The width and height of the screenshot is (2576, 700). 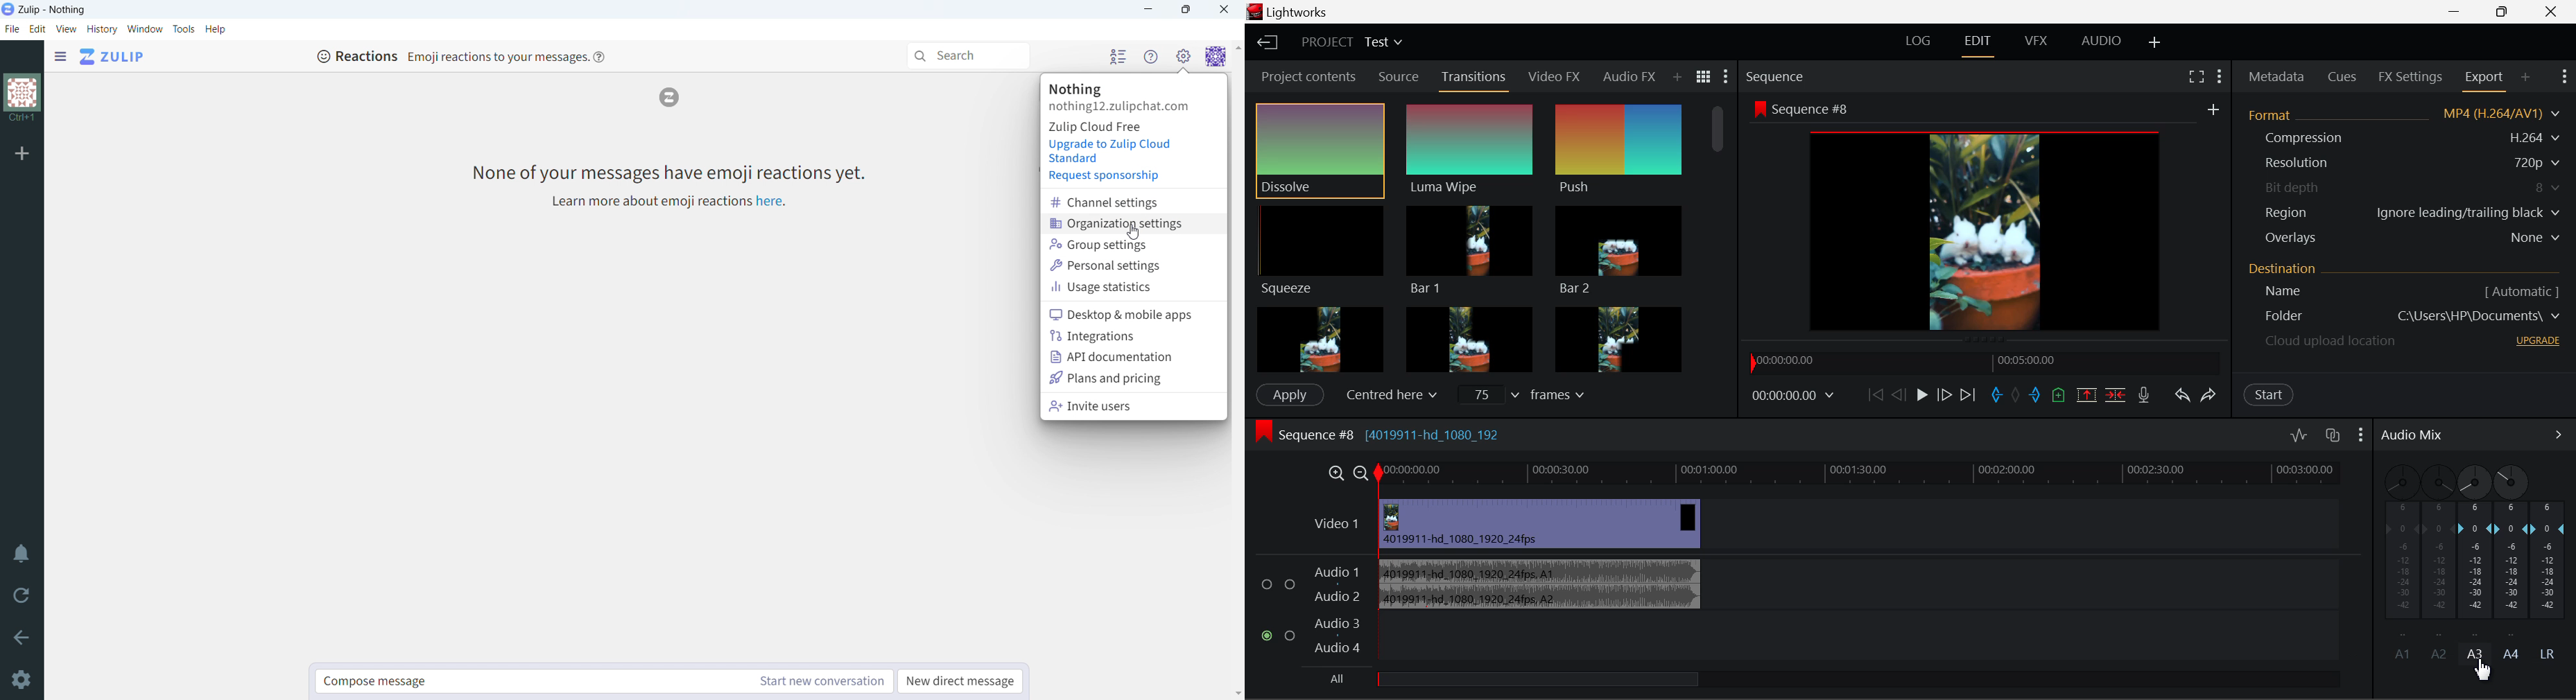 What do you see at coordinates (1106, 176) in the screenshot?
I see `request sponsorship` at bounding box center [1106, 176].